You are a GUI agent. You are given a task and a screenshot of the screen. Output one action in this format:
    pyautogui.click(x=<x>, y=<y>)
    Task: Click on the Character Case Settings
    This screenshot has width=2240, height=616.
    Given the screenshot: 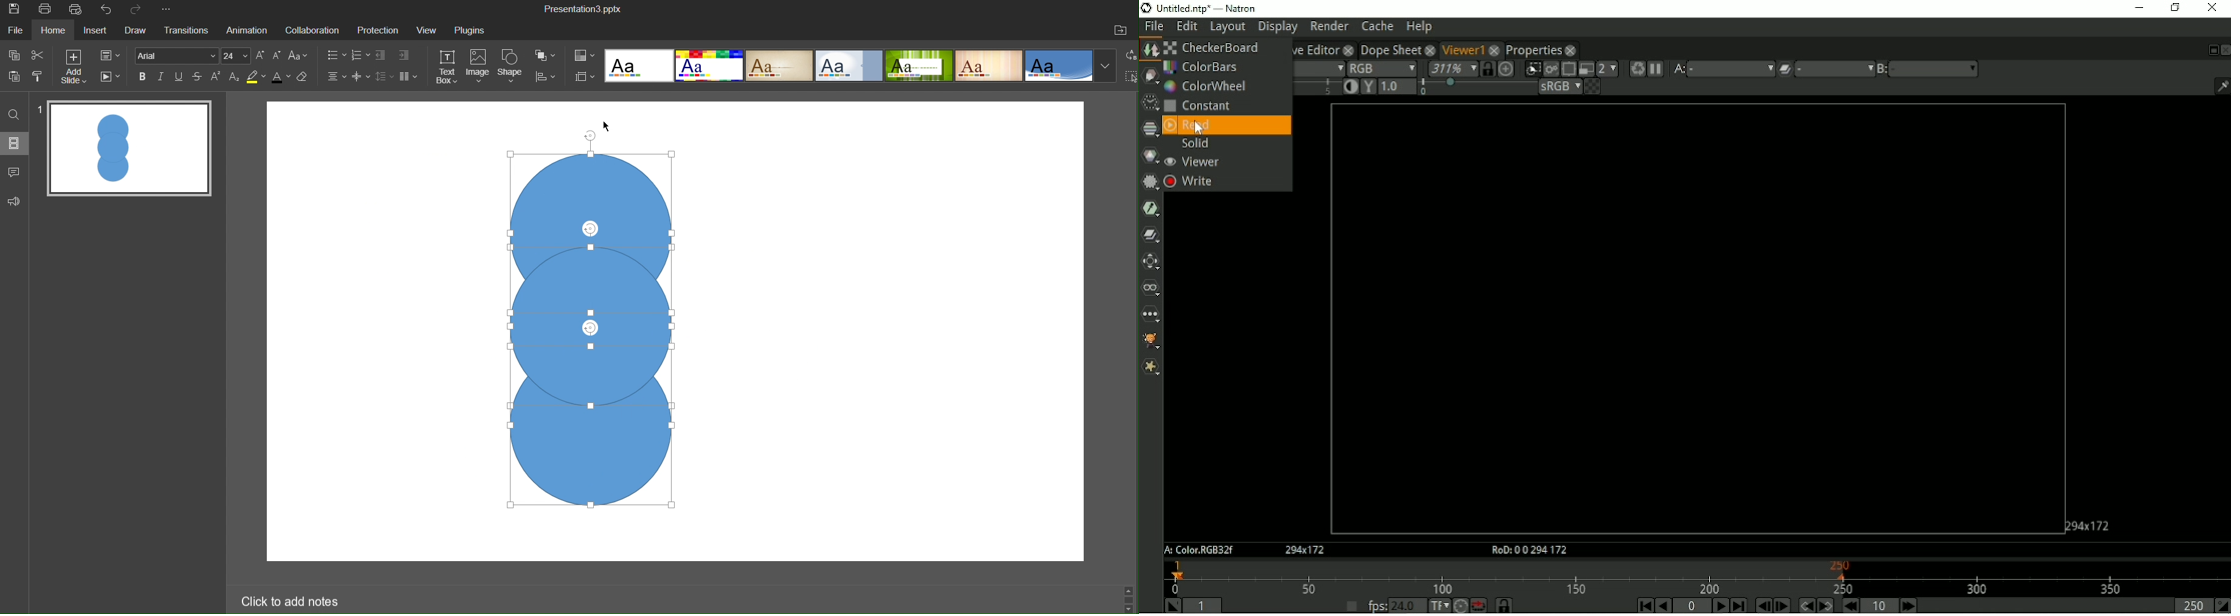 What is the action you would take?
    pyautogui.click(x=298, y=57)
    